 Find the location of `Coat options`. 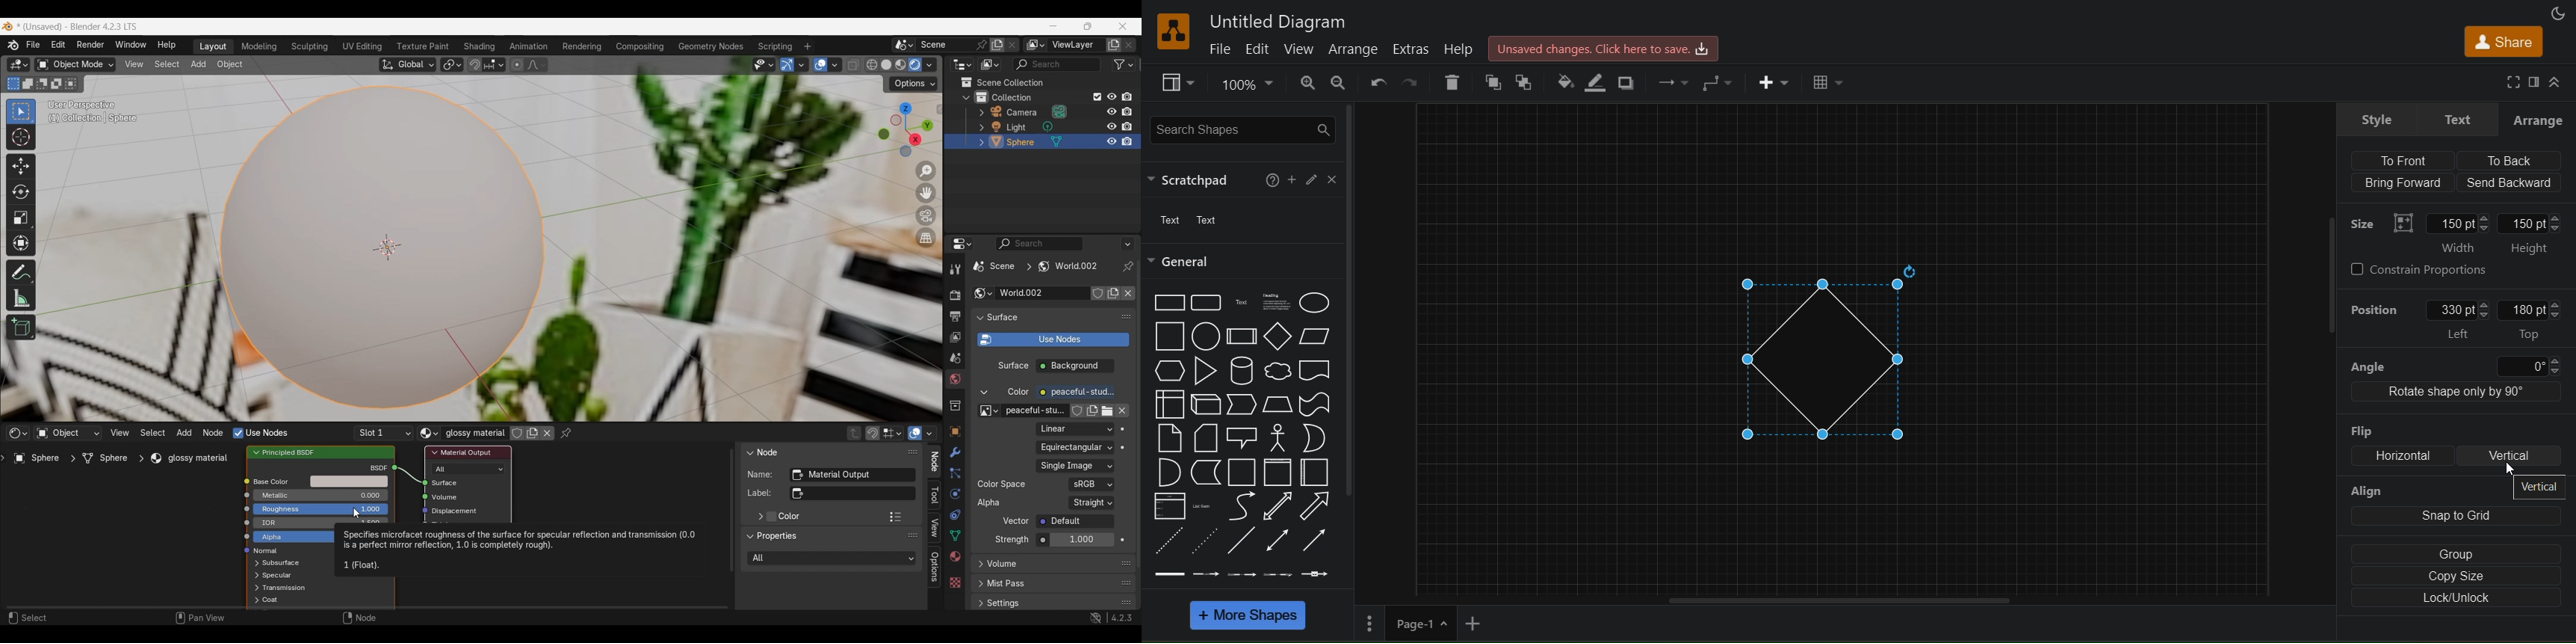

Coat options is located at coordinates (270, 600).